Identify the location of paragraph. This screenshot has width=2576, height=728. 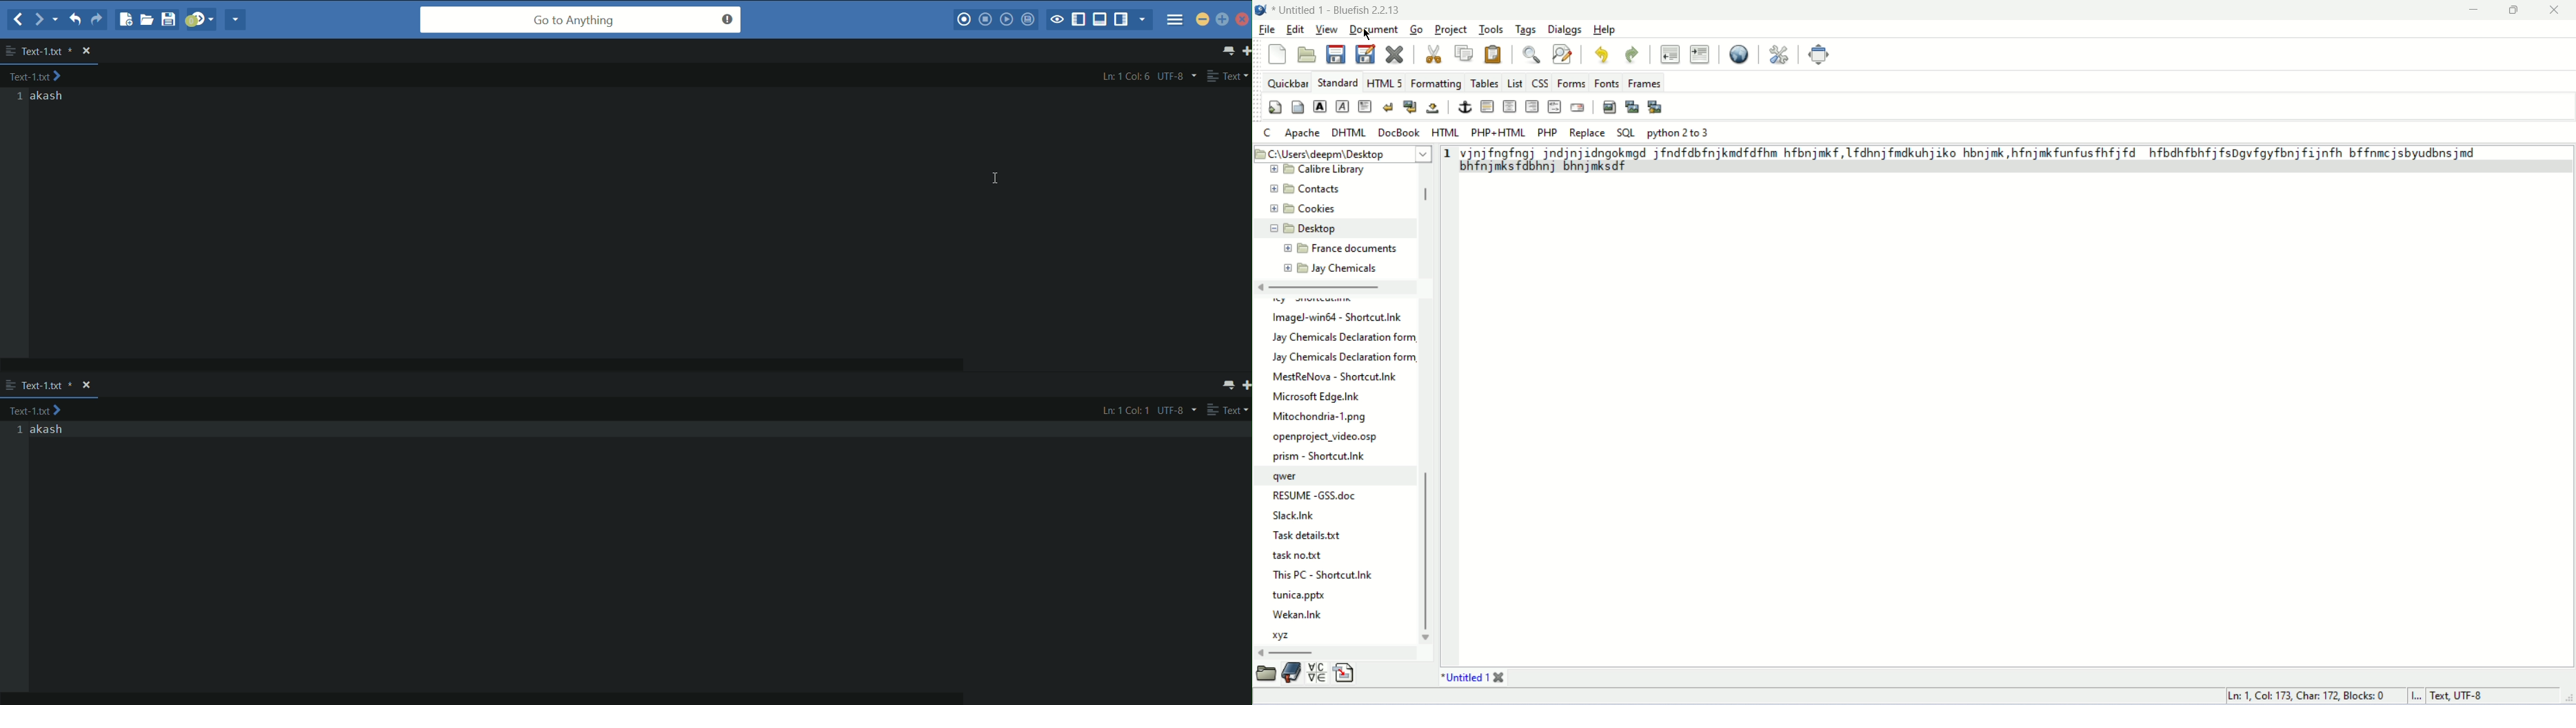
(1365, 106).